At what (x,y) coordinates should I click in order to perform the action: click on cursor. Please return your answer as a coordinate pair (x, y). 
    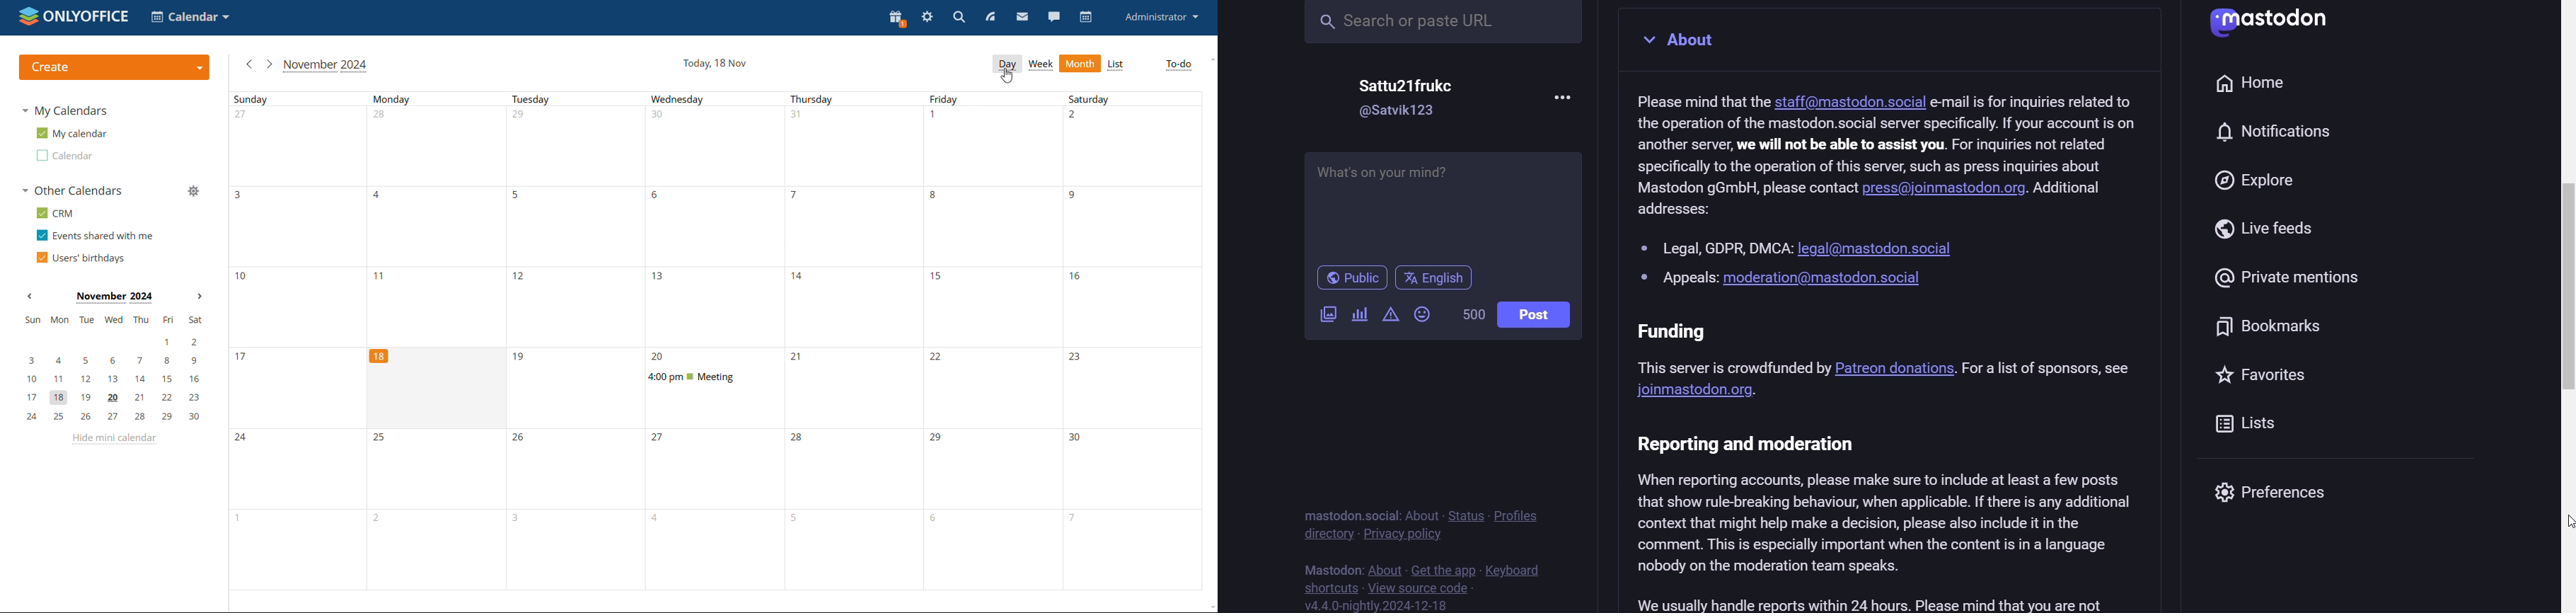
    Looking at the image, I should click on (2567, 524).